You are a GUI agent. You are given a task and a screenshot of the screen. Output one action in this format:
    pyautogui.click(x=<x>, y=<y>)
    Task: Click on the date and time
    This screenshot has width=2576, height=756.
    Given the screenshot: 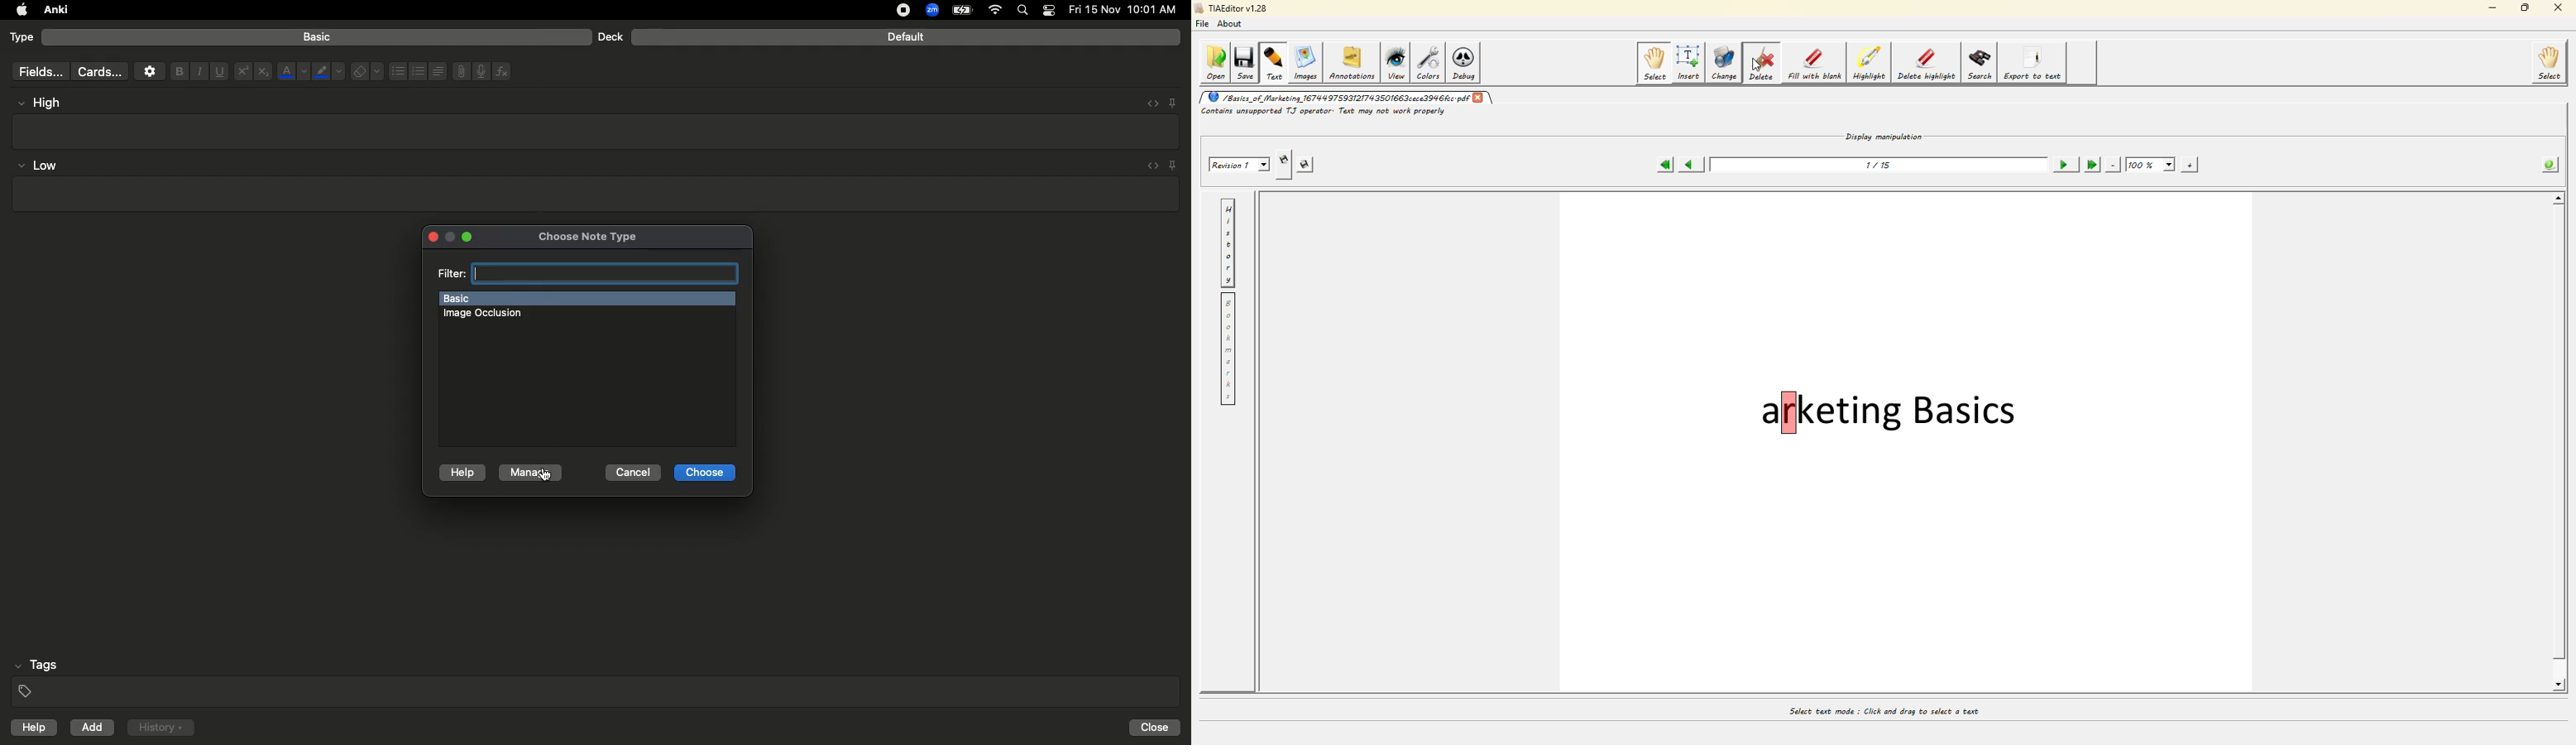 What is the action you would take?
    pyautogui.click(x=1128, y=9)
    